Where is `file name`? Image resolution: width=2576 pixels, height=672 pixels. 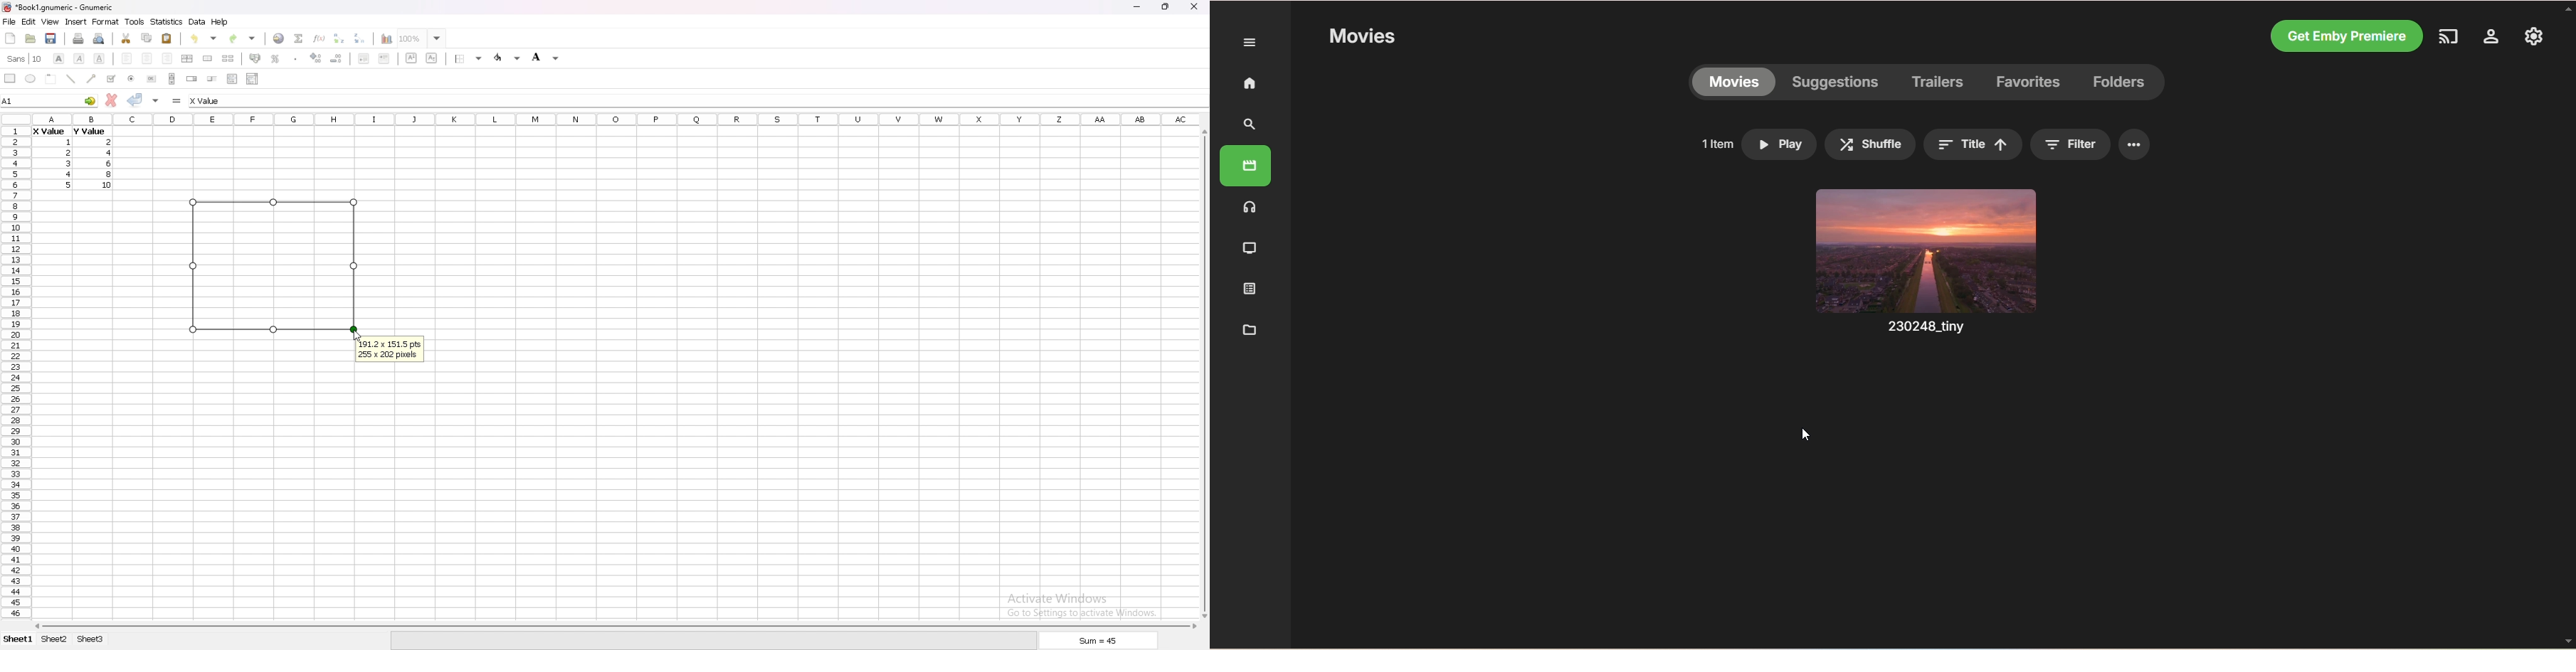 file name is located at coordinates (58, 7).